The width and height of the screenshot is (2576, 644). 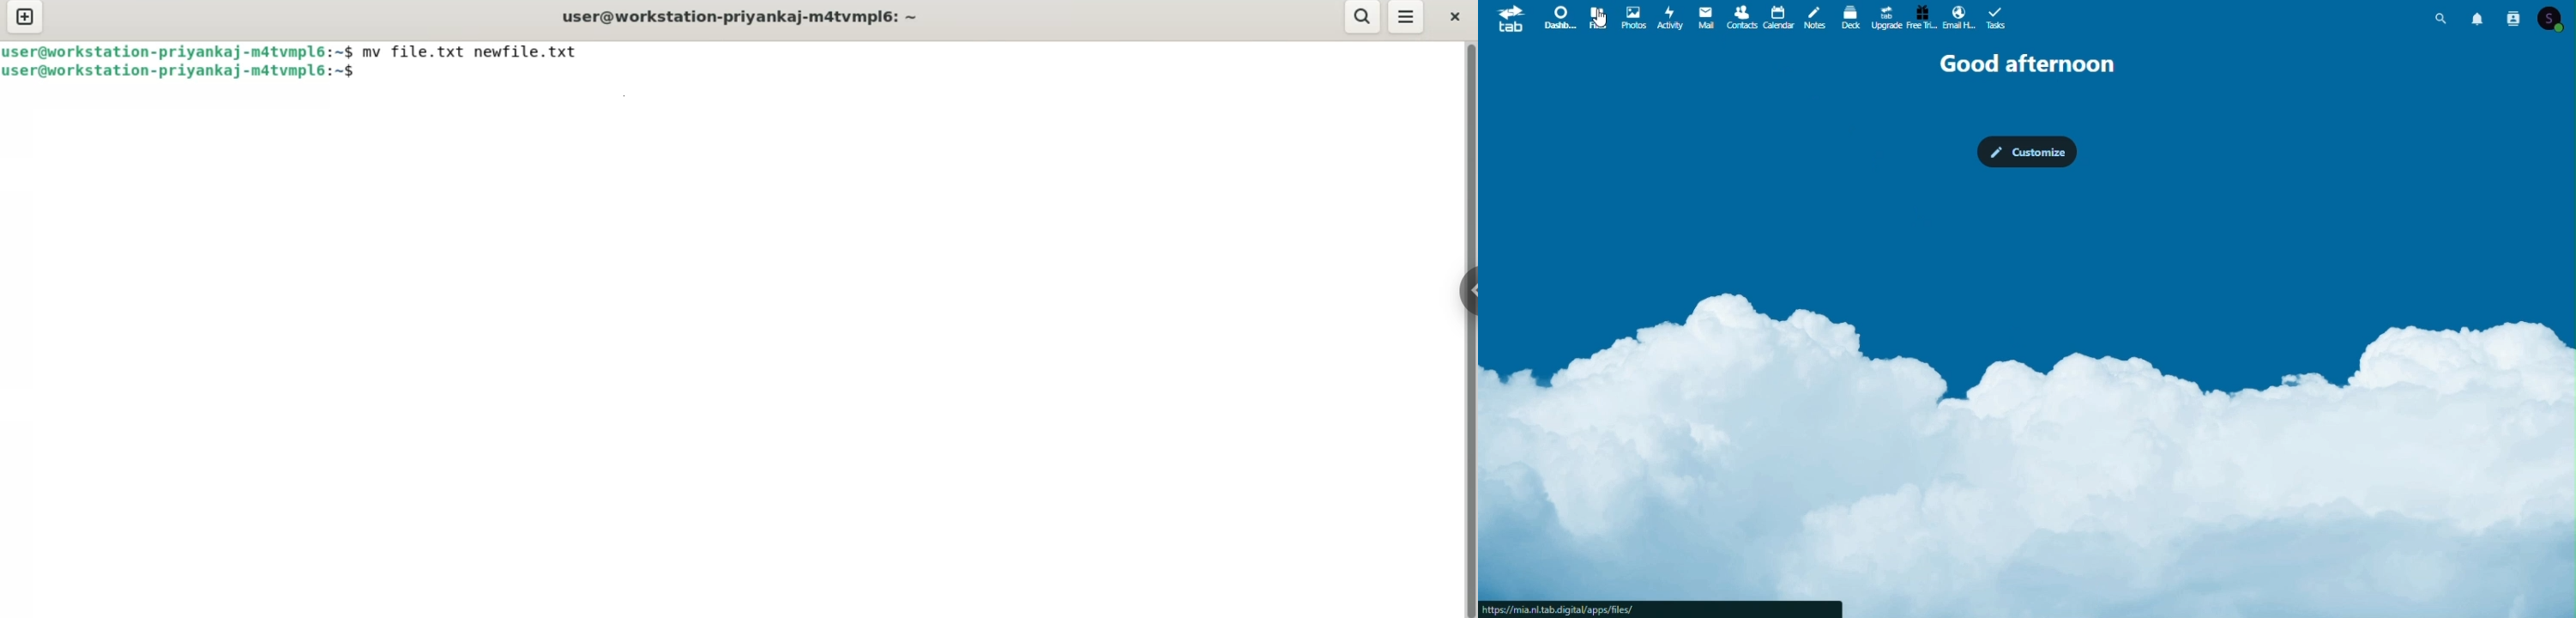 What do you see at coordinates (2512, 17) in the screenshot?
I see `contacts` at bounding box center [2512, 17].